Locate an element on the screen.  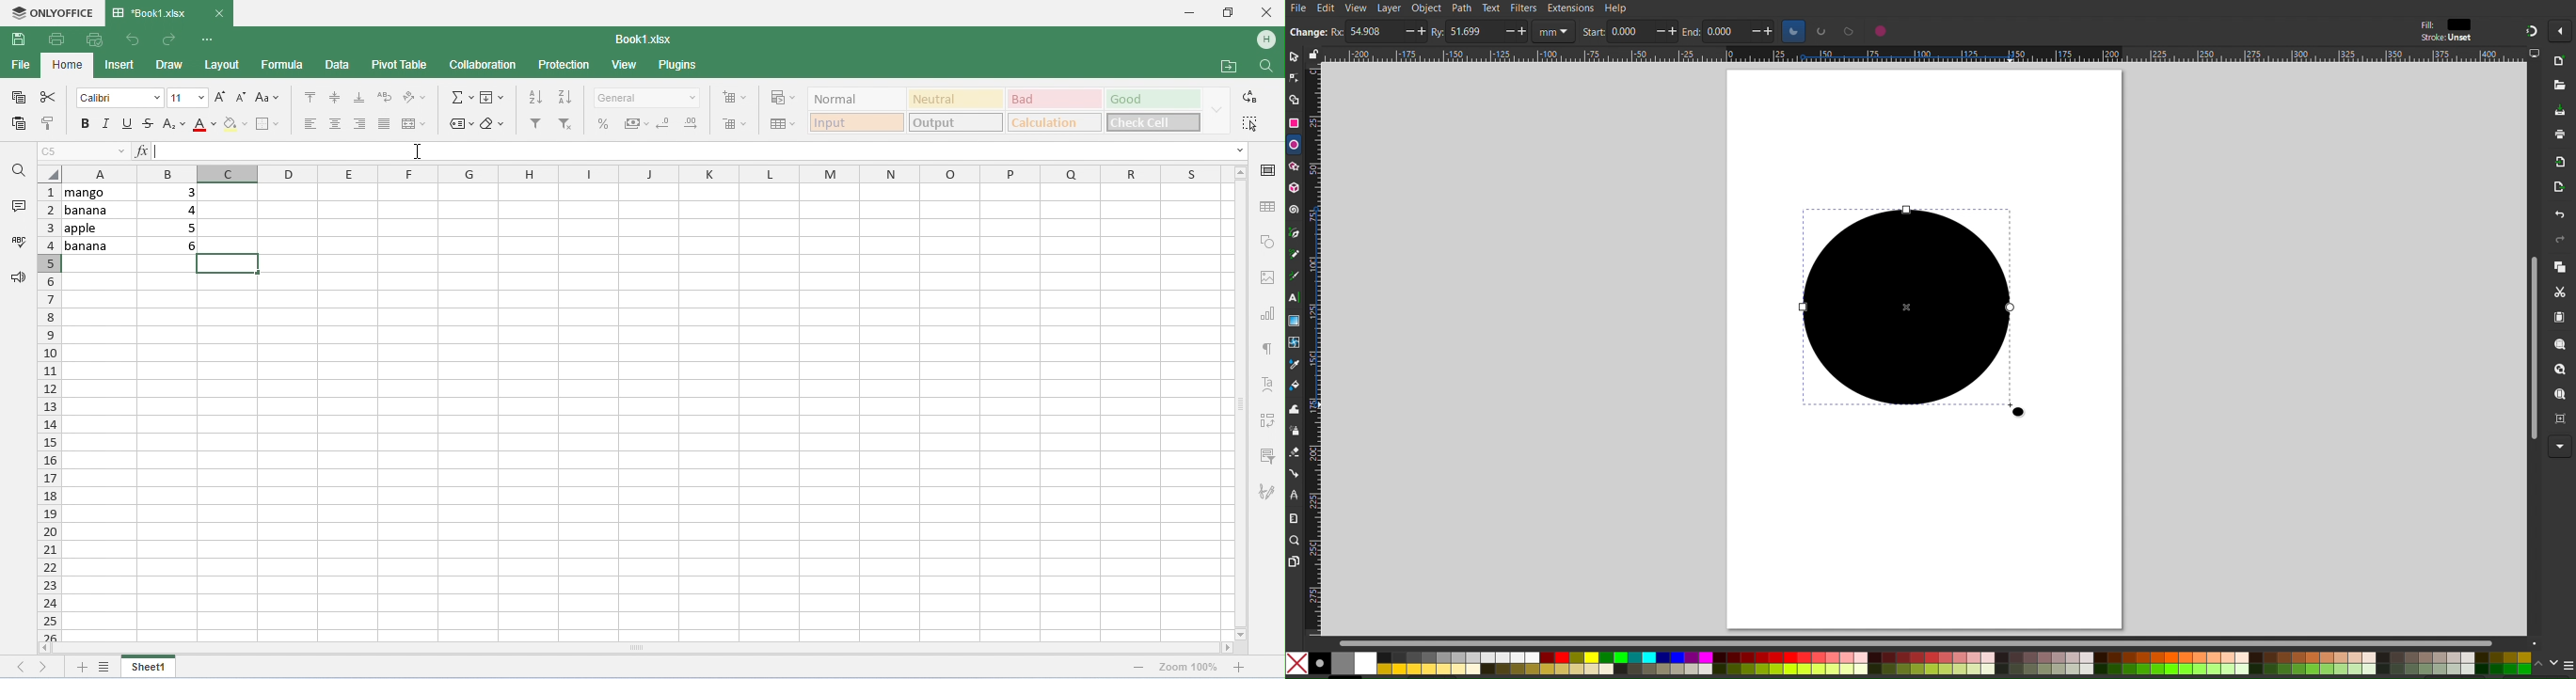
ry is located at coordinates (1437, 34).